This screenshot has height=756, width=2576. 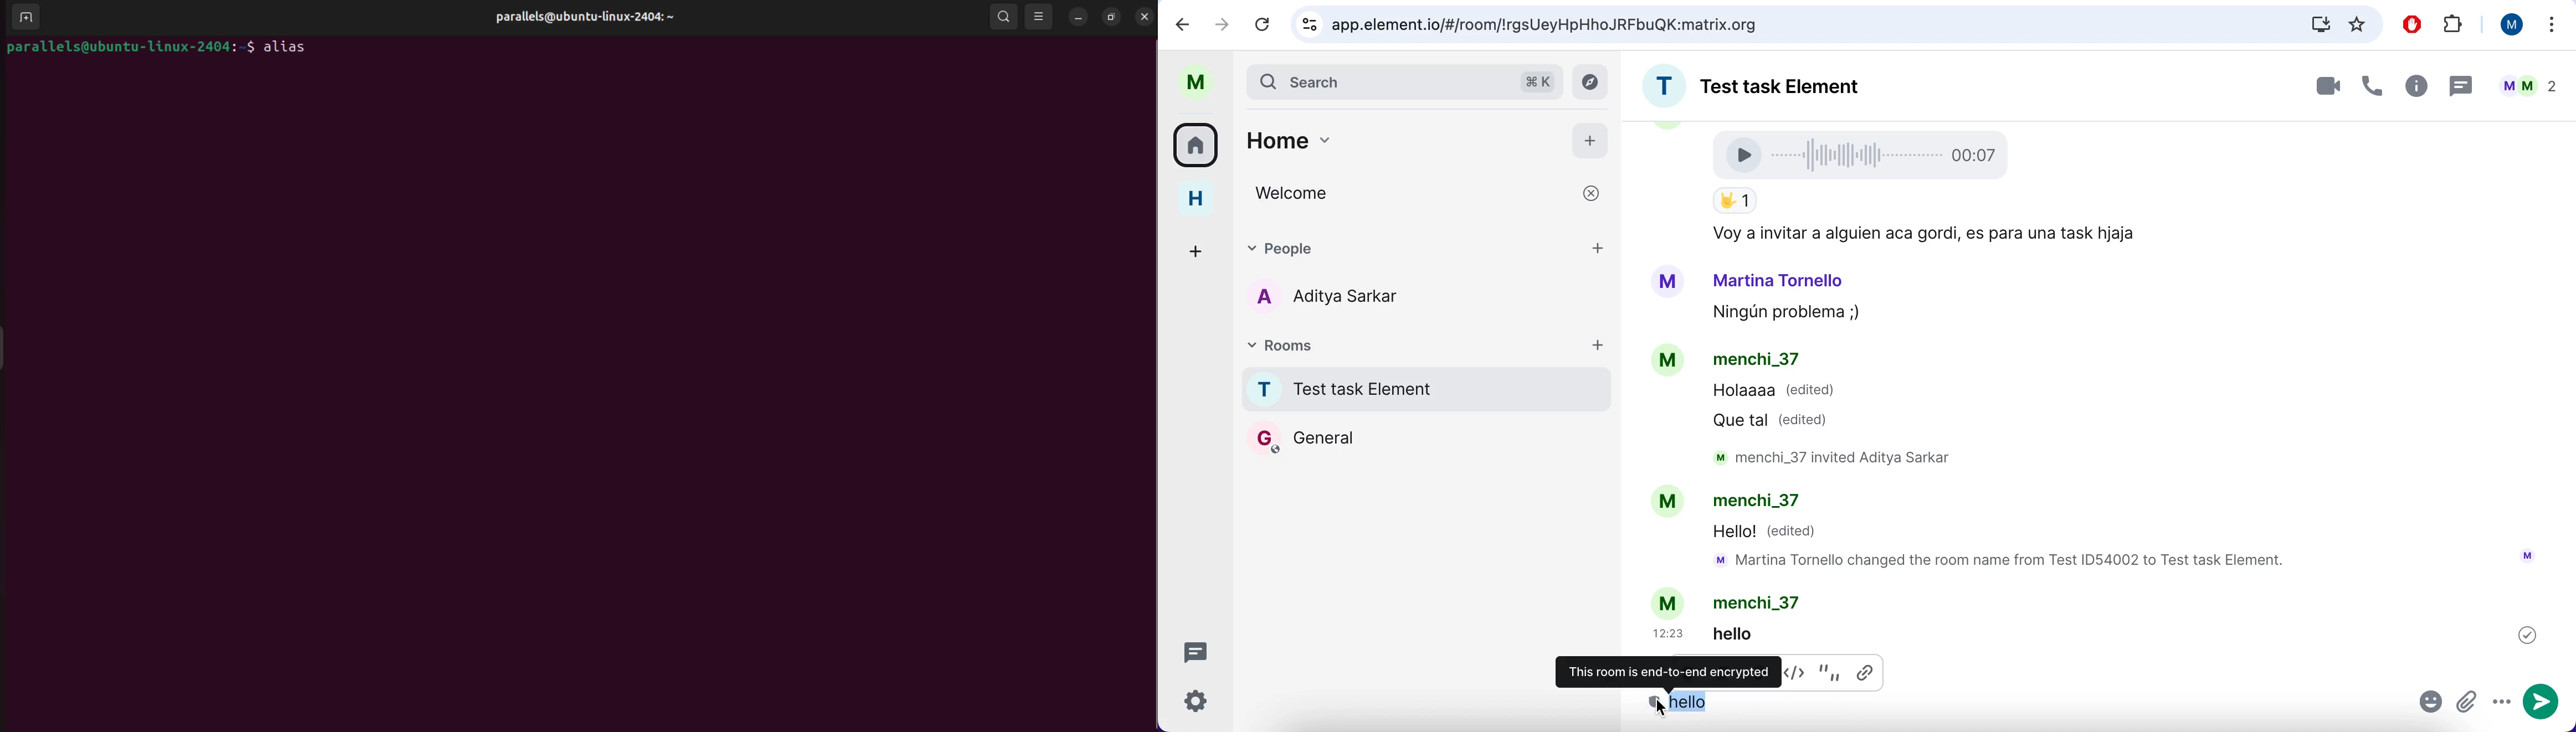 What do you see at coordinates (2455, 25) in the screenshot?
I see `extensions` at bounding box center [2455, 25].